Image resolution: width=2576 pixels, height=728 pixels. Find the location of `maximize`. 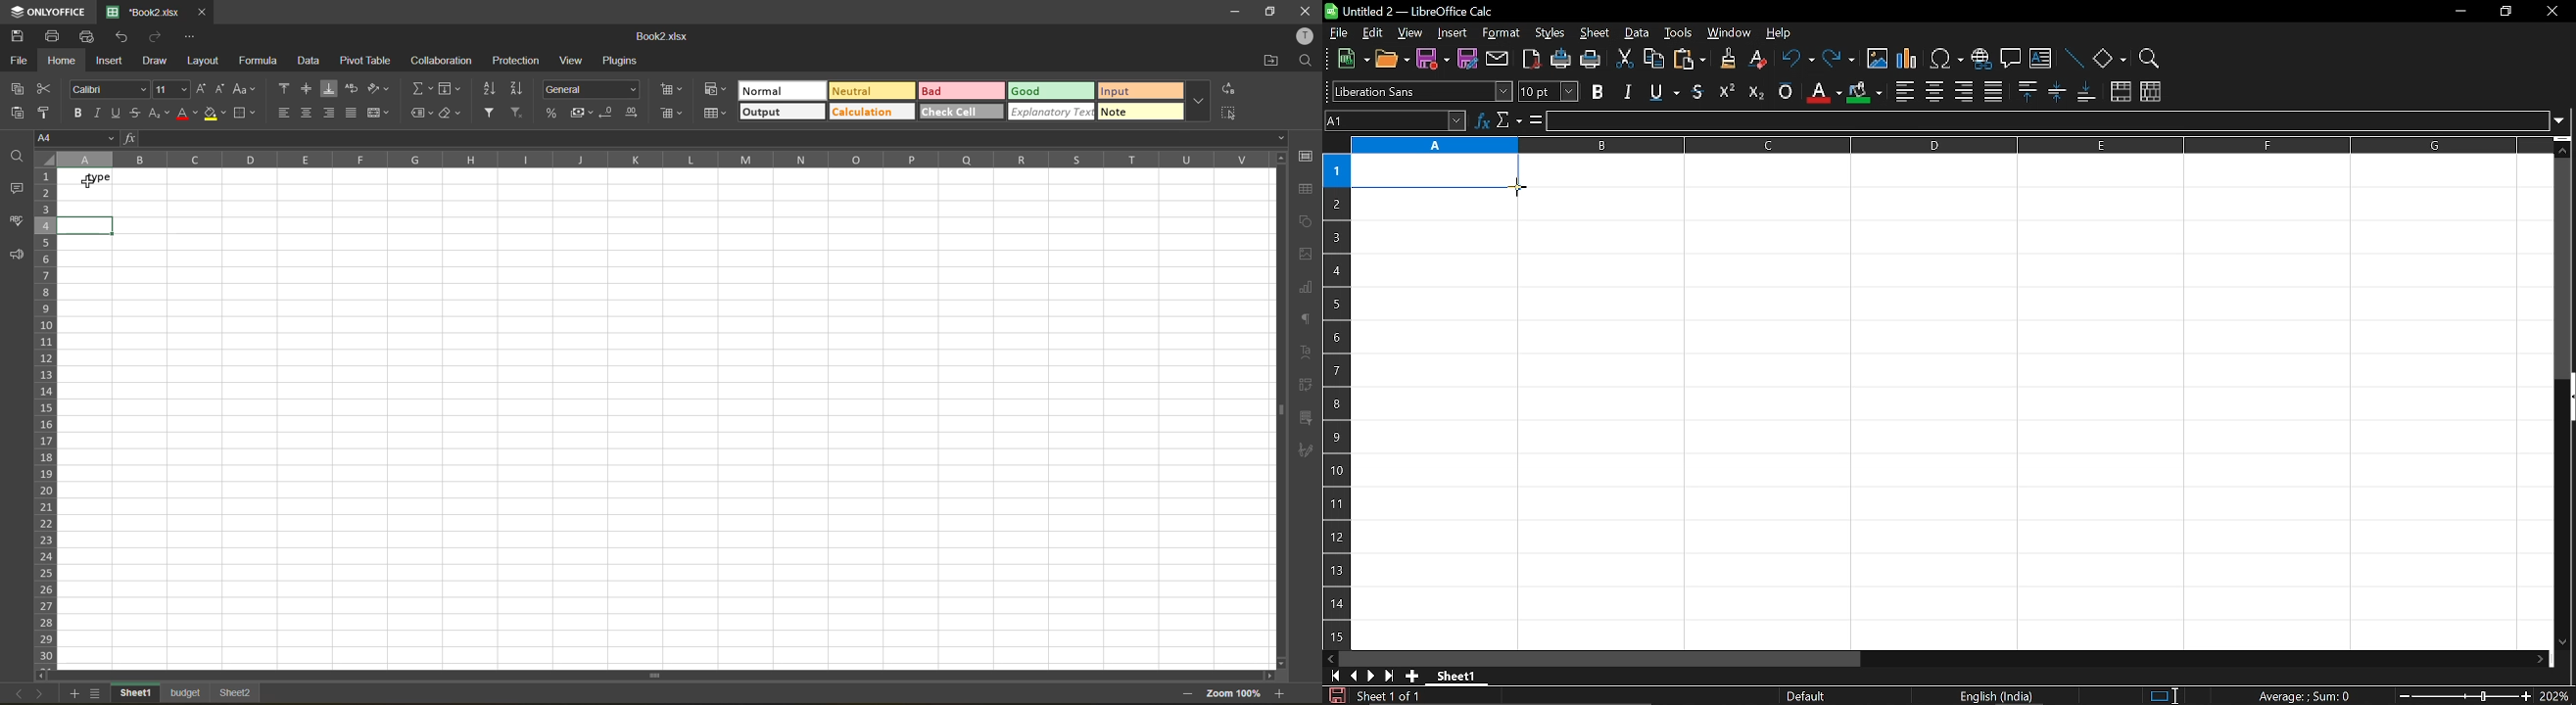

maximize is located at coordinates (1273, 12).